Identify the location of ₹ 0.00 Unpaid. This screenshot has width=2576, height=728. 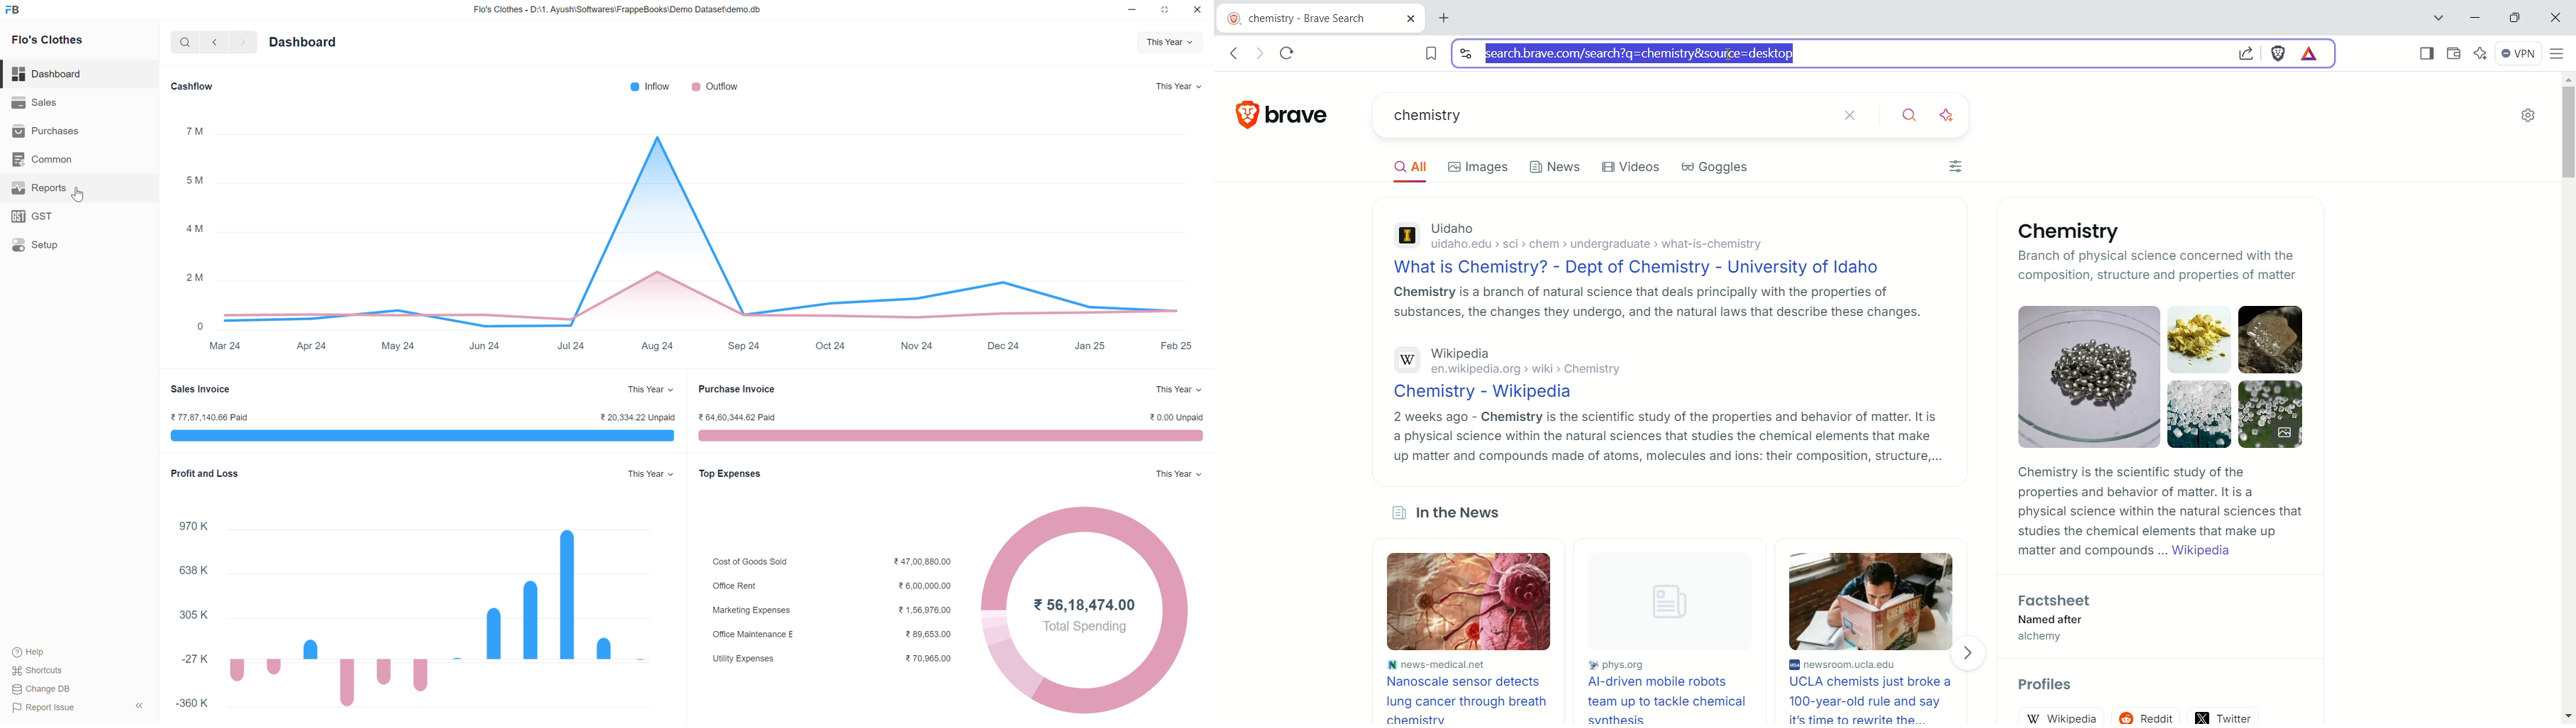
(1178, 417).